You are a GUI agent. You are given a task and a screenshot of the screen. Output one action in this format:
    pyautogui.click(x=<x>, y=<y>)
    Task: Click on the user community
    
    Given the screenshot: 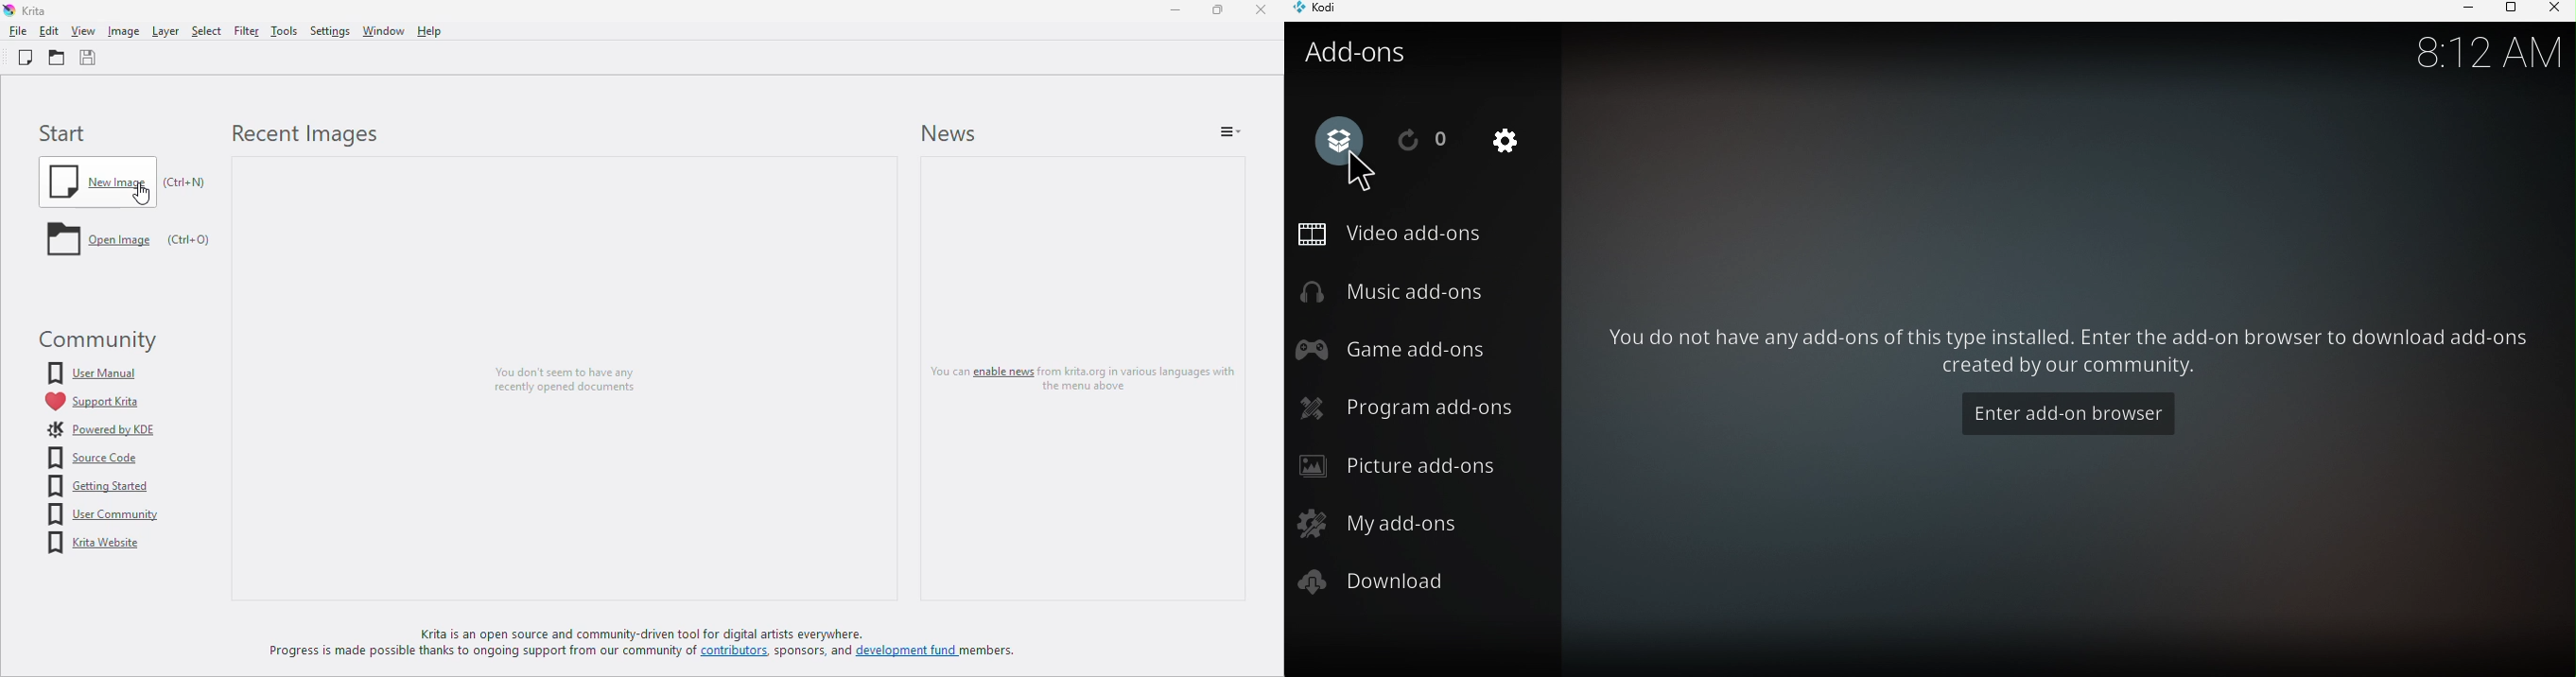 What is the action you would take?
    pyautogui.click(x=102, y=514)
    